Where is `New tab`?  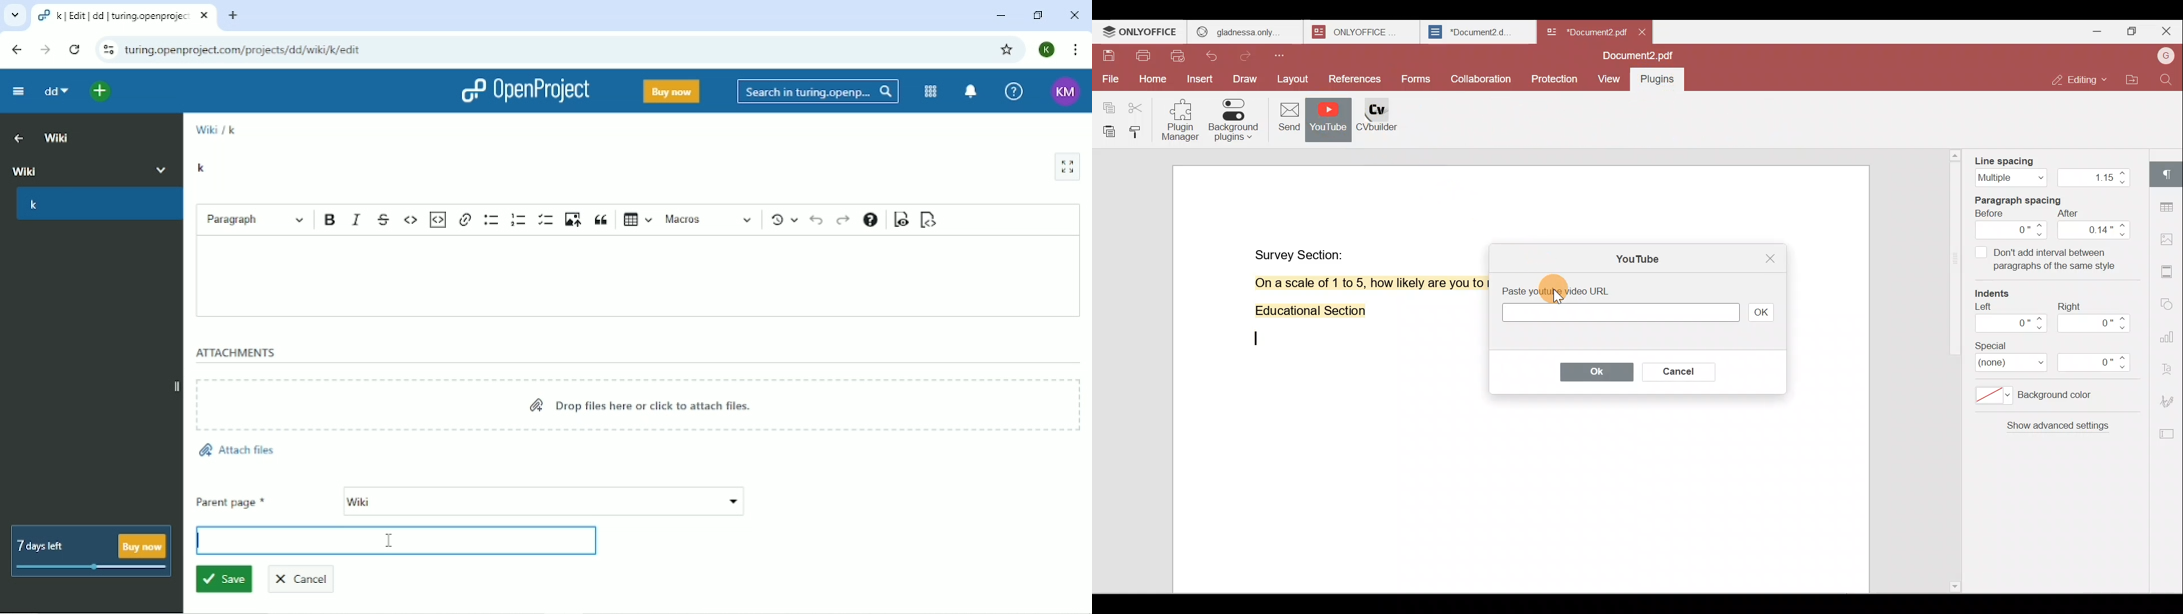
New tab is located at coordinates (235, 15).